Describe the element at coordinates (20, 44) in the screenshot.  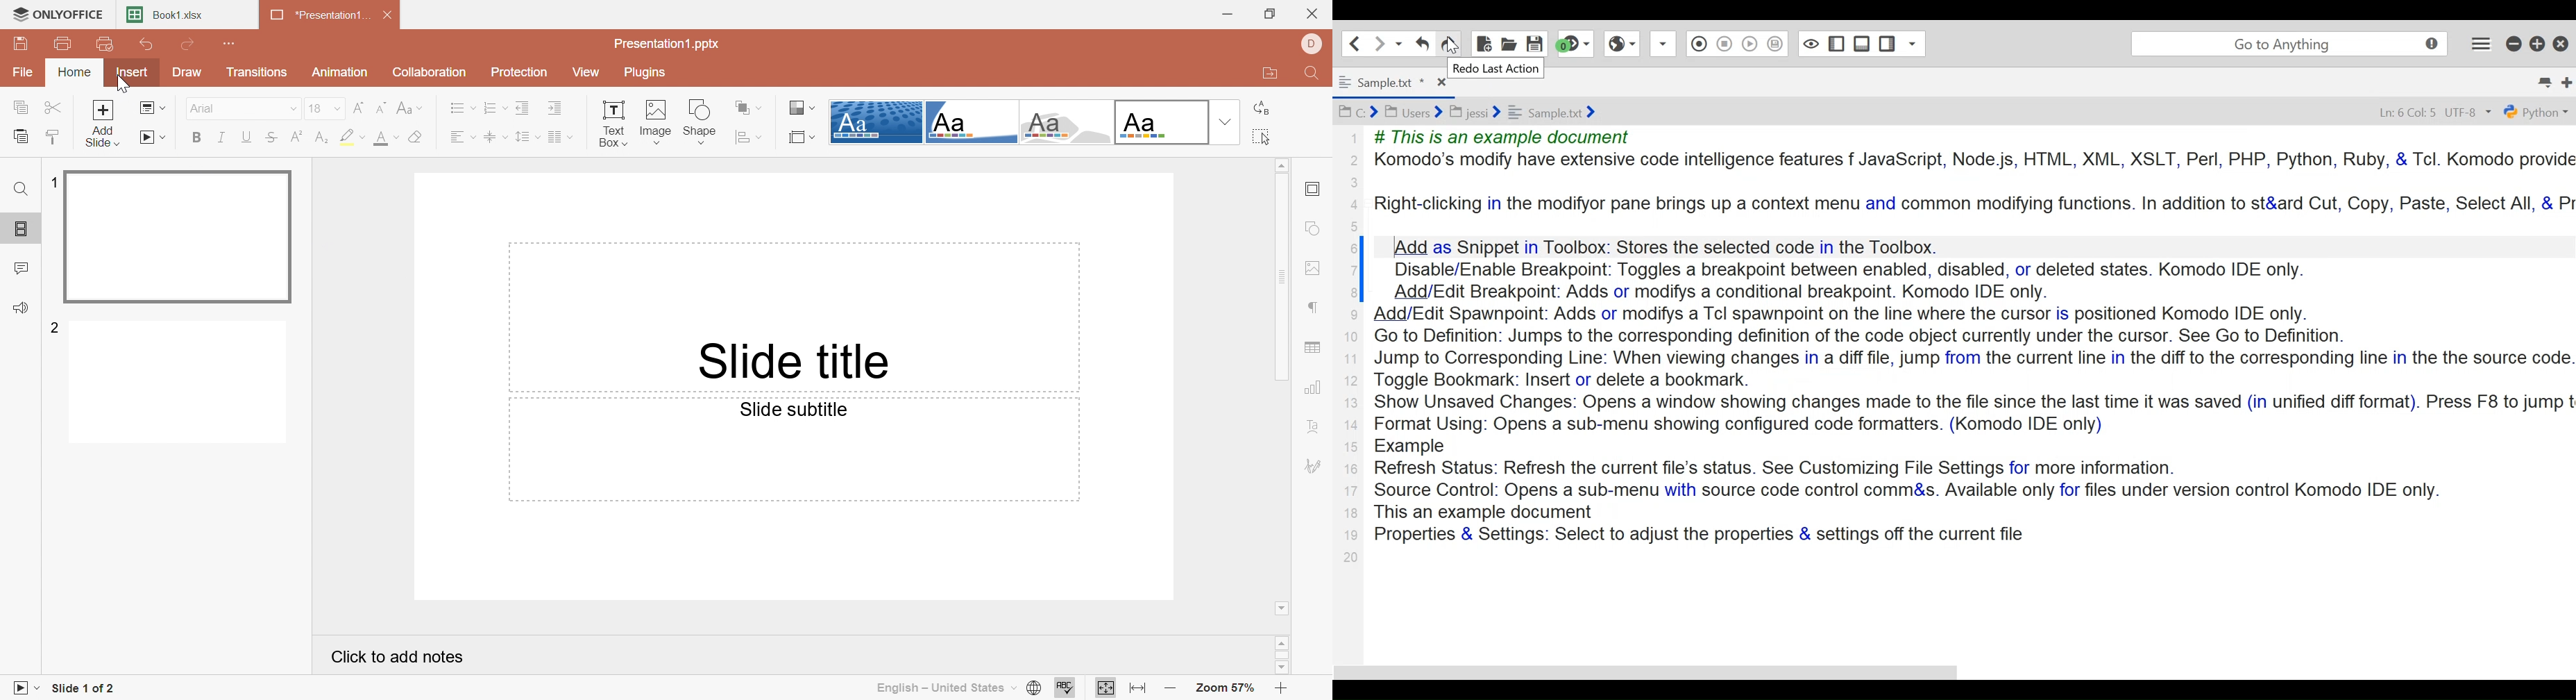
I see `Save` at that location.